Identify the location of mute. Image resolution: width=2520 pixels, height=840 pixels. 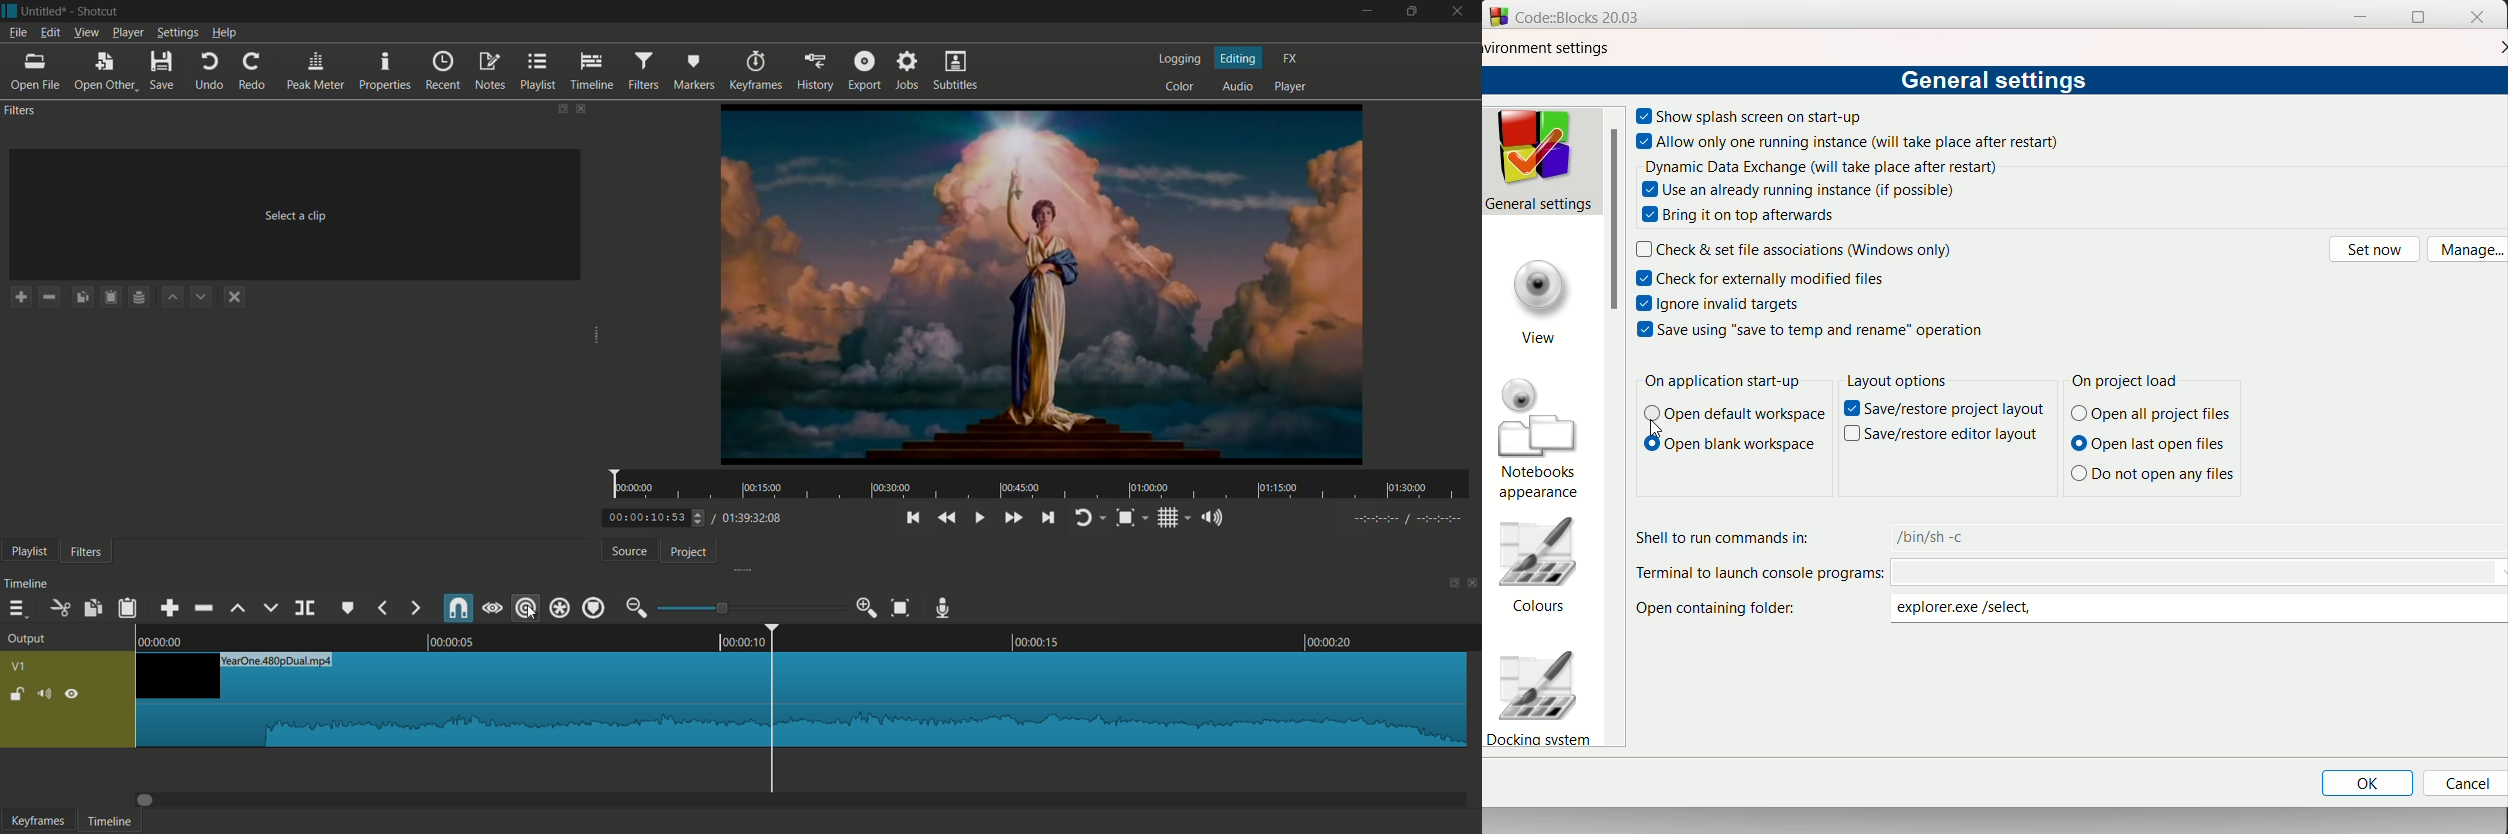
(44, 696).